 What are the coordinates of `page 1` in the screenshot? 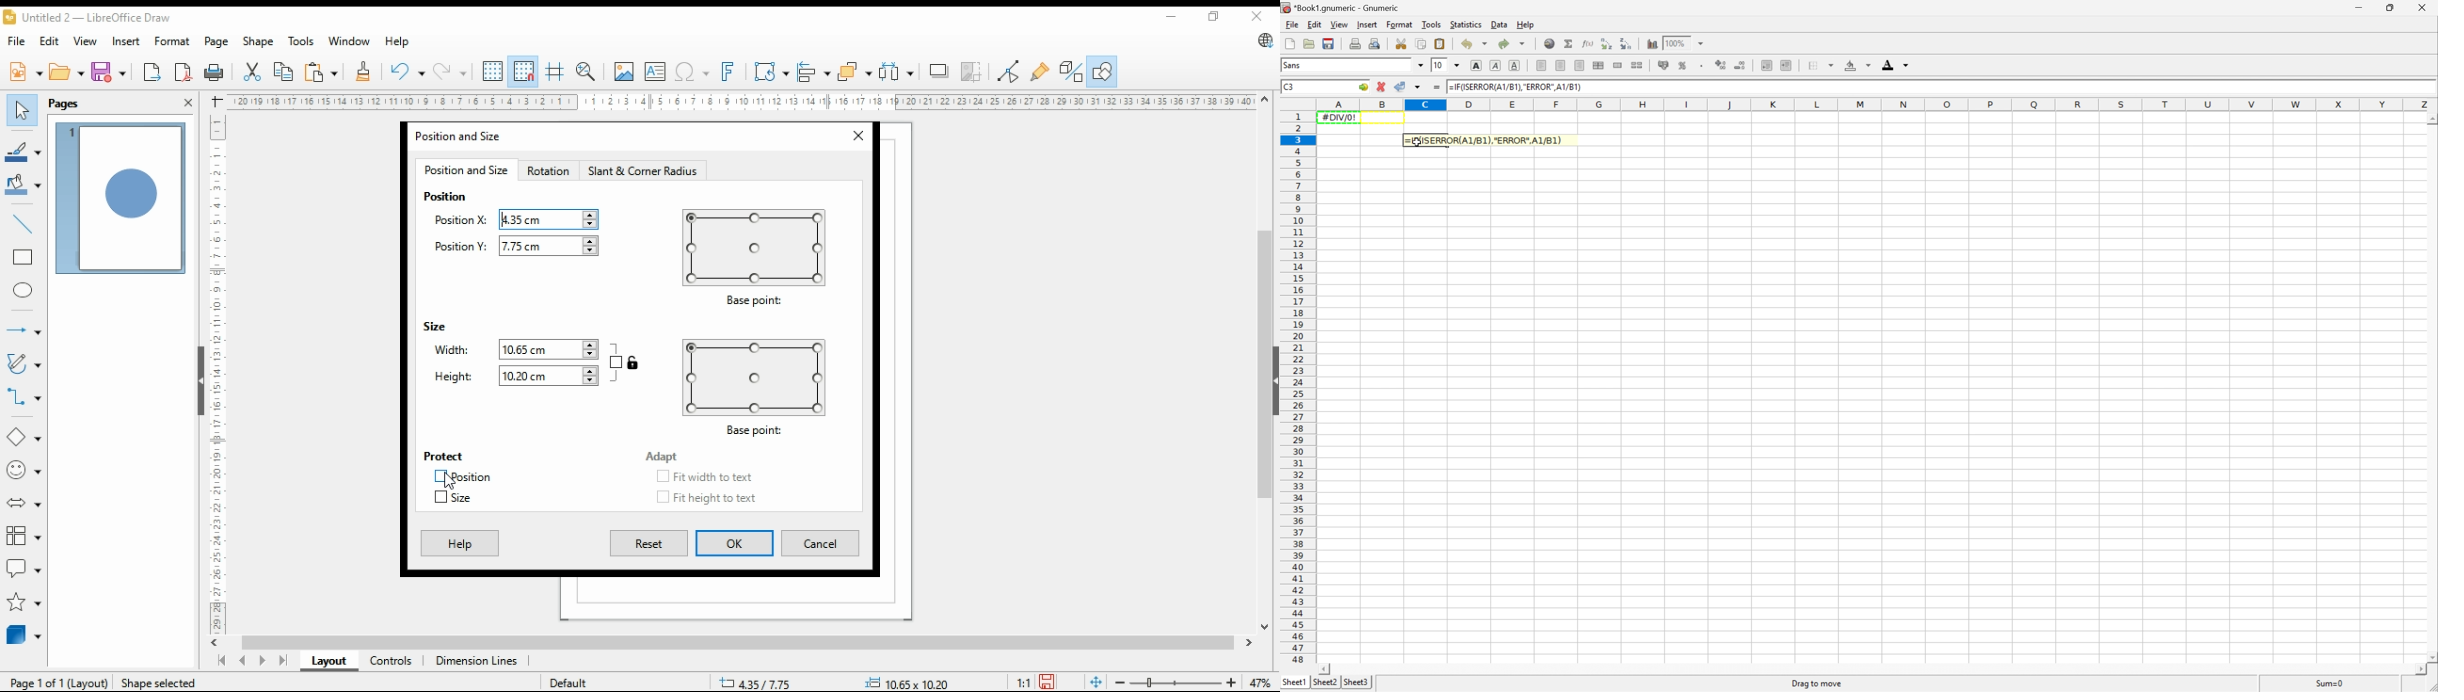 It's located at (123, 199).